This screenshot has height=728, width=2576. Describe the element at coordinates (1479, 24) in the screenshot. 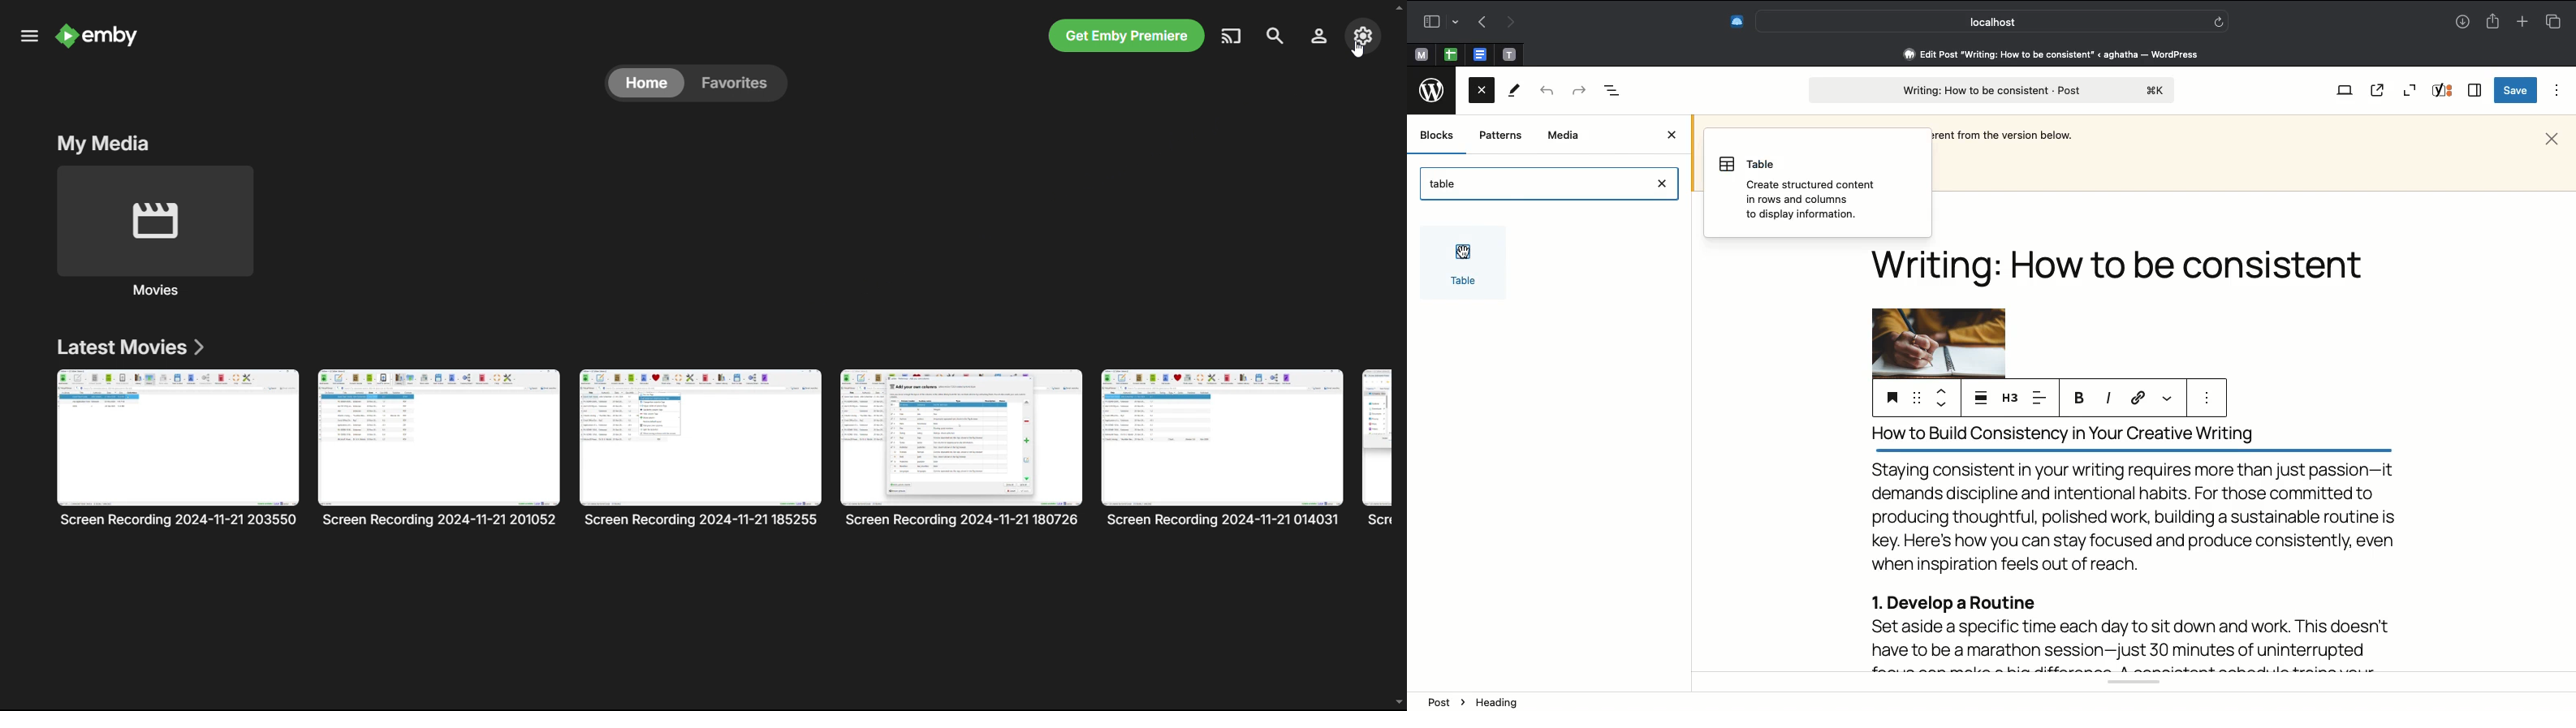

I see `Previous page` at that location.